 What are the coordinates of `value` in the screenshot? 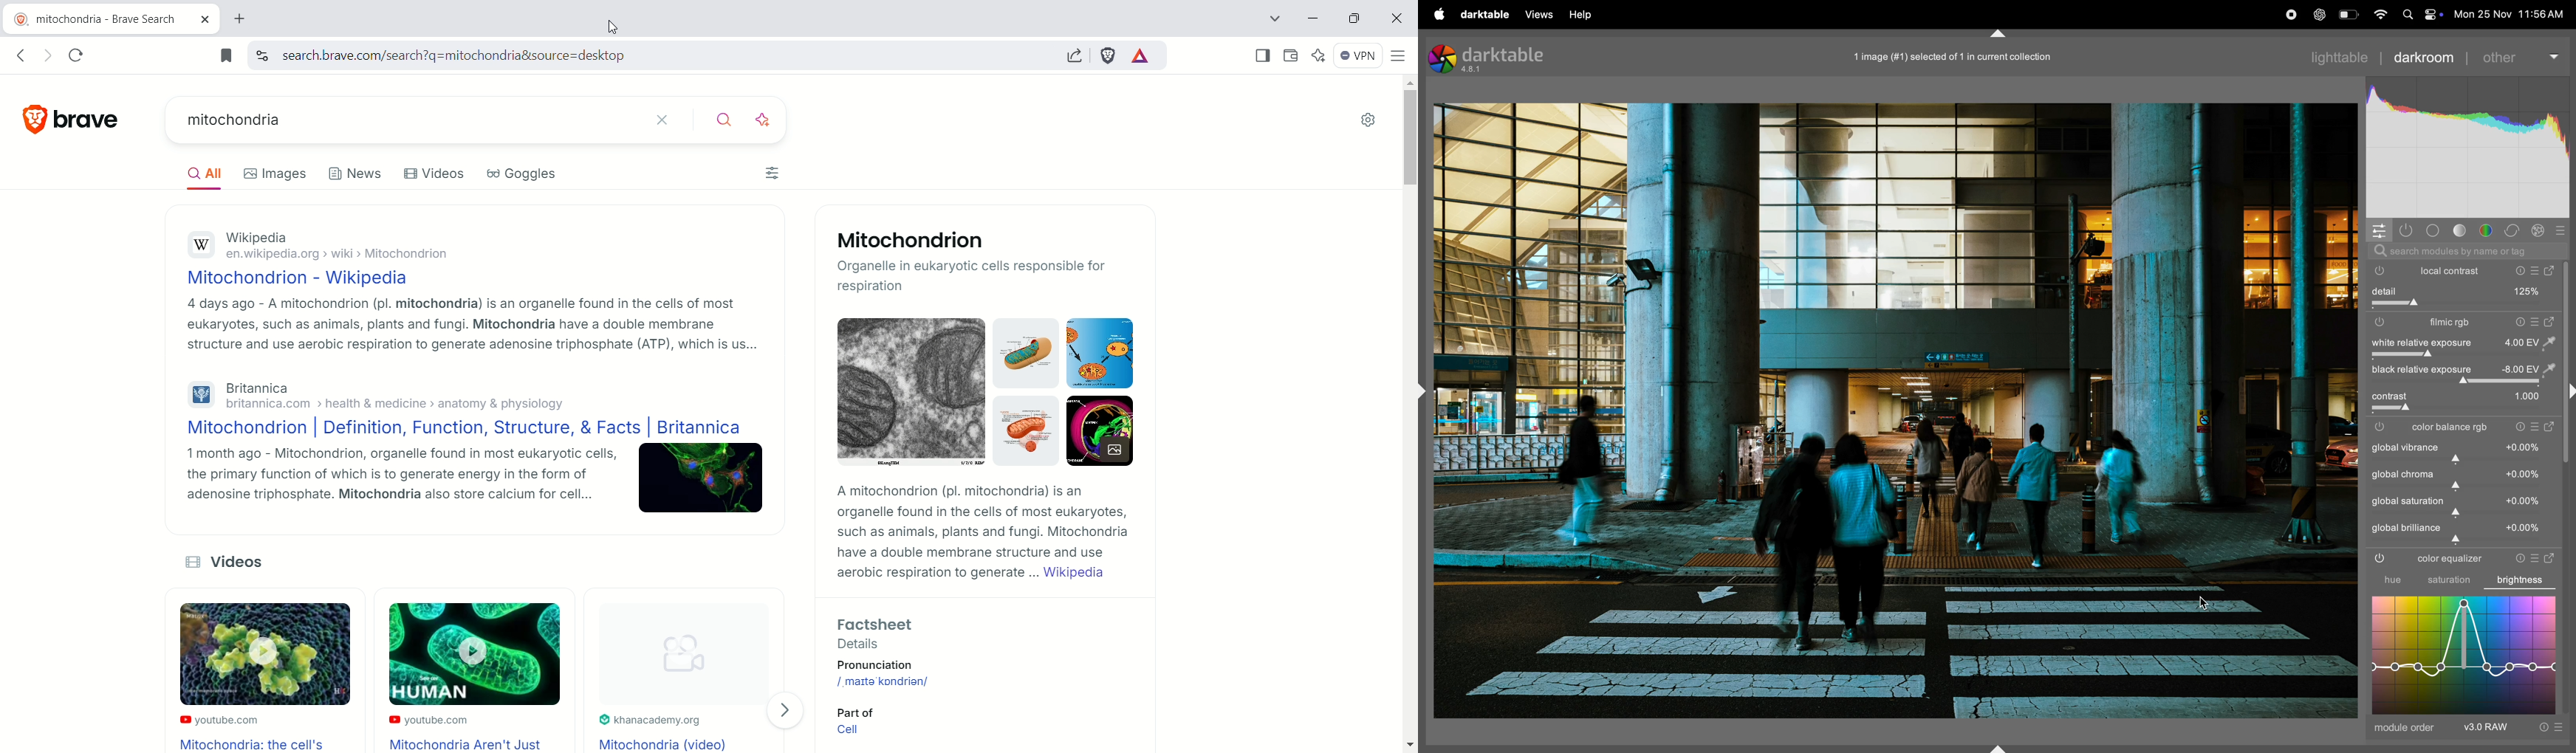 It's located at (2529, 369).